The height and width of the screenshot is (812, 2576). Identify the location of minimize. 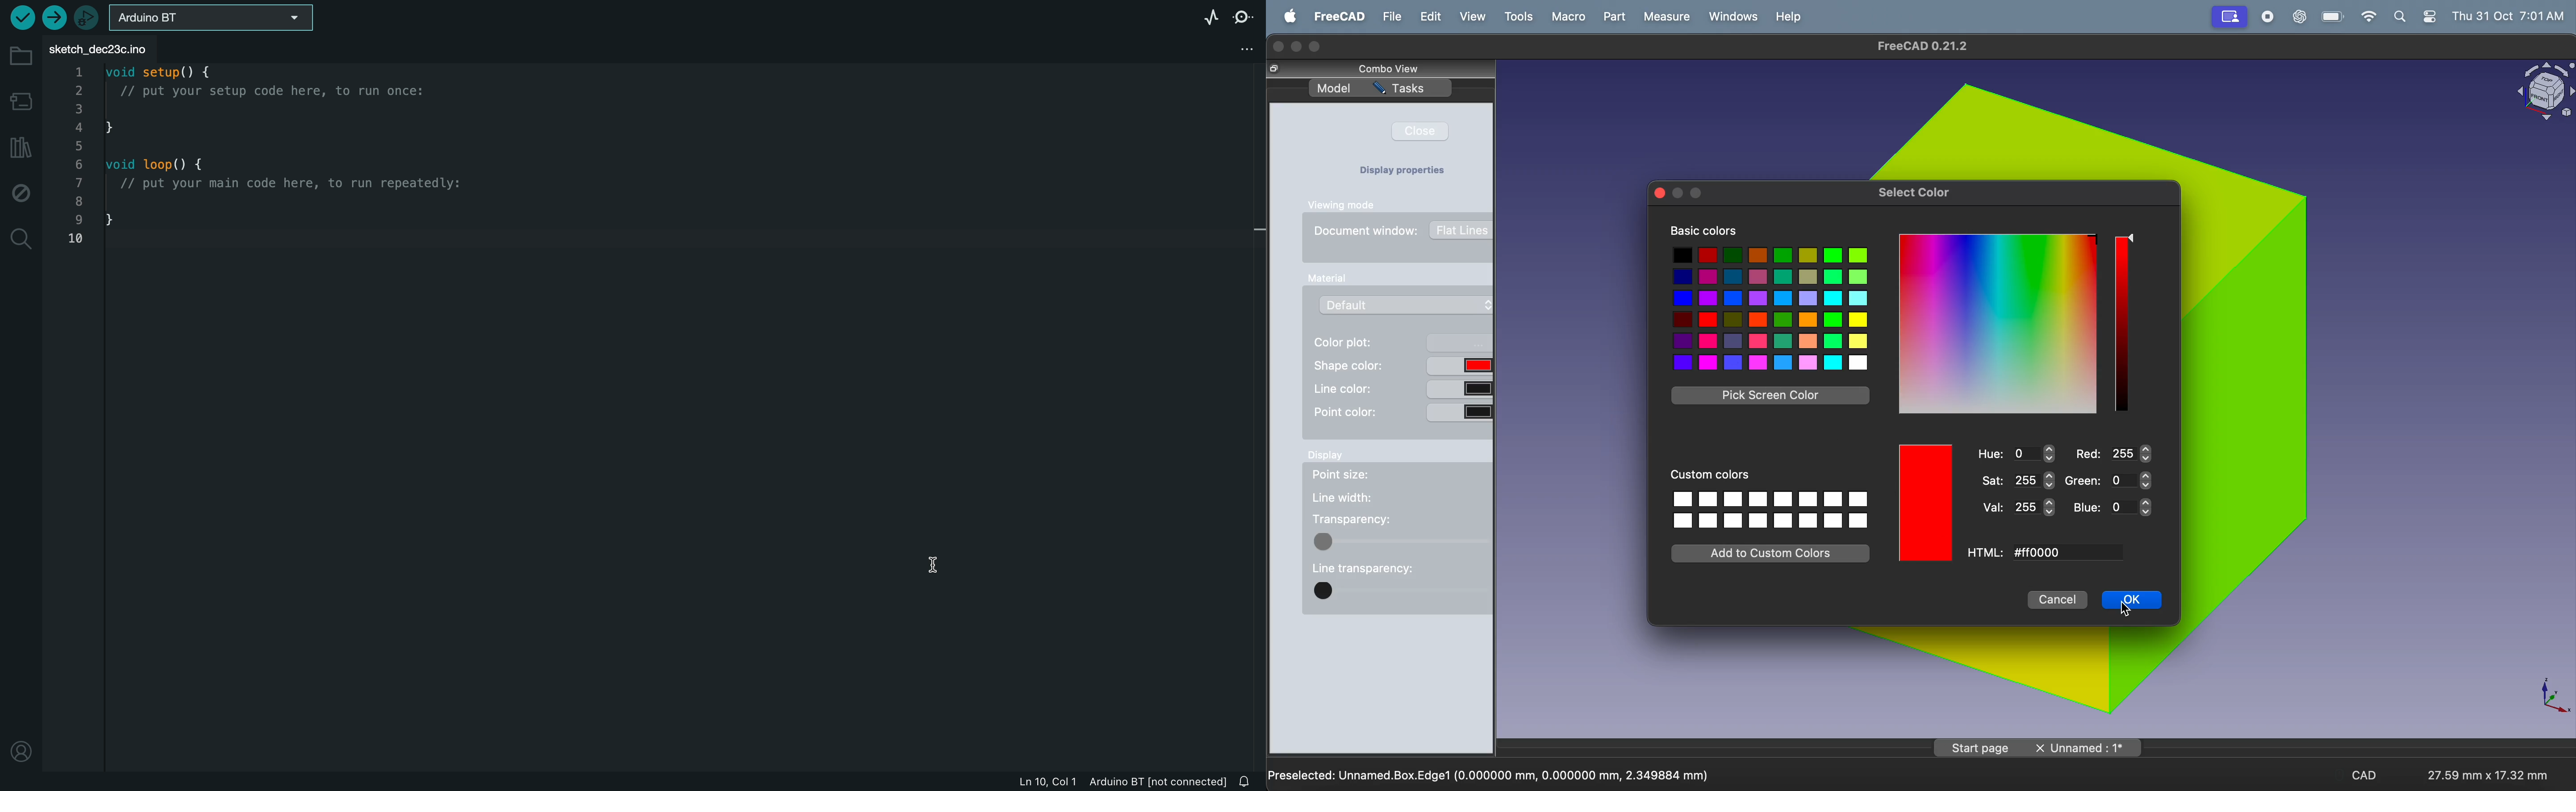
(1298, 46).